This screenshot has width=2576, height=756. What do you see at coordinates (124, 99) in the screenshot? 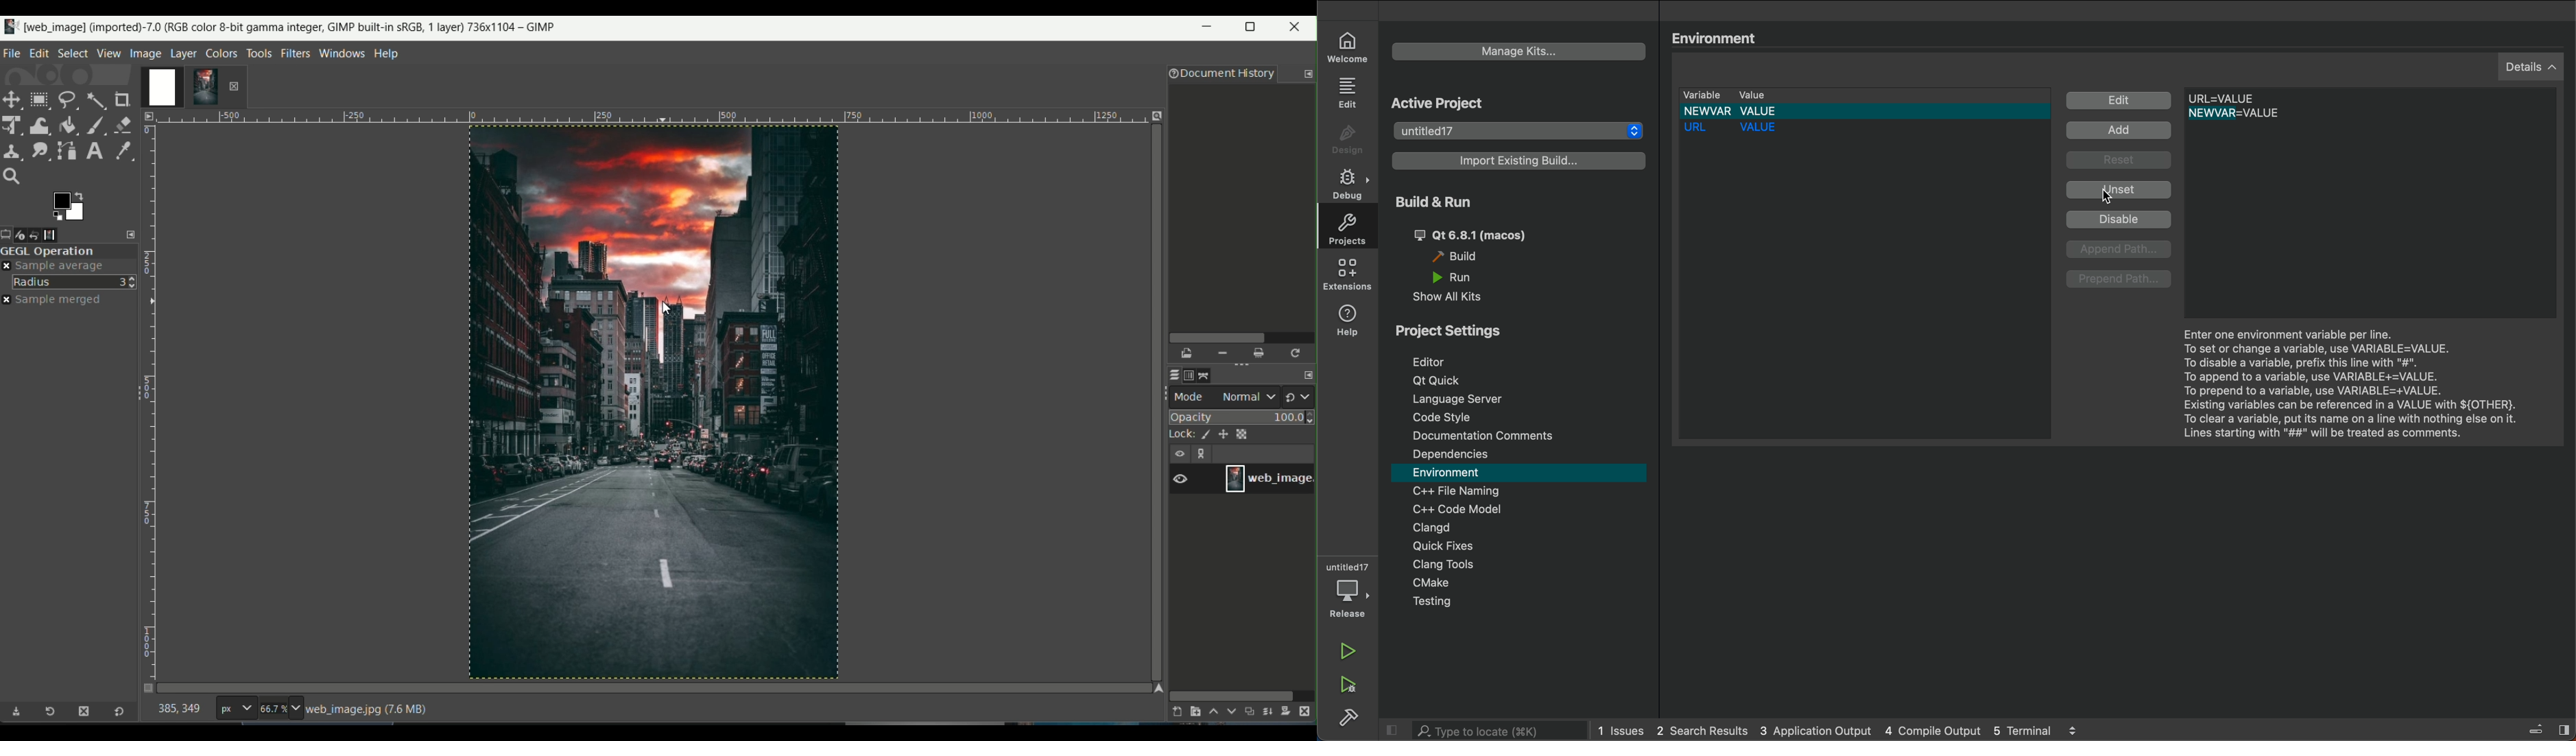
I see `crop tool` at bounding box center [124, 99].